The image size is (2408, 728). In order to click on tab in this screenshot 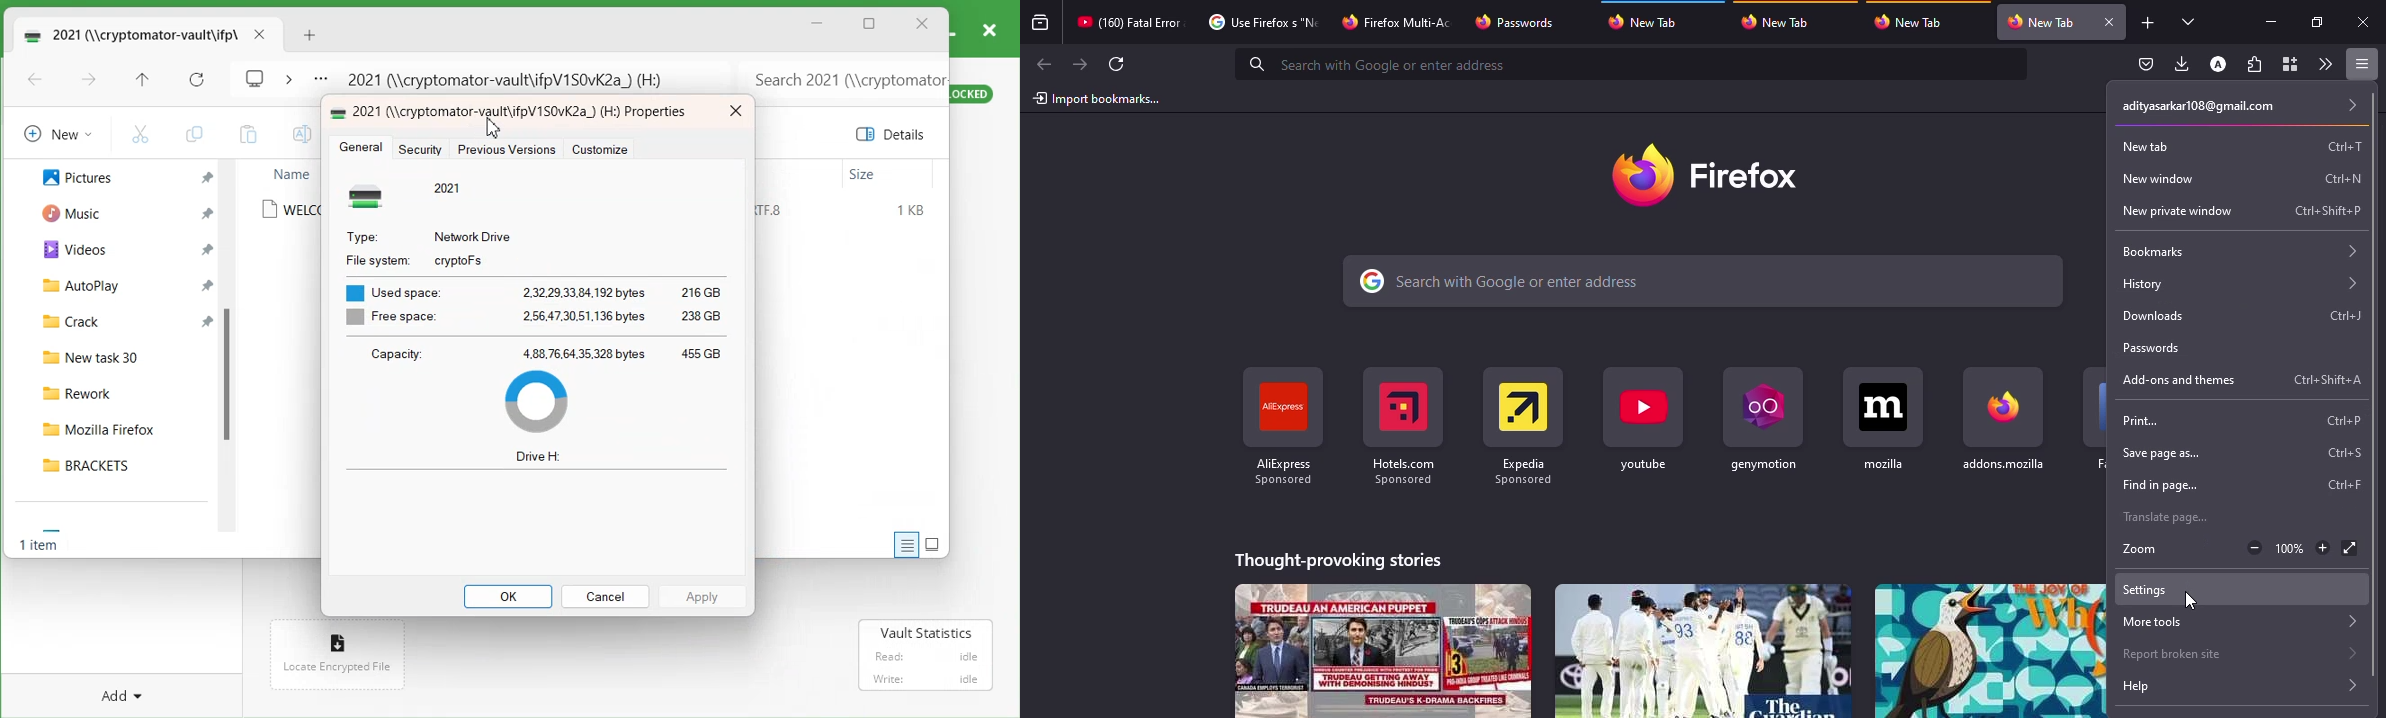, I will do `click(1399, 20)`.